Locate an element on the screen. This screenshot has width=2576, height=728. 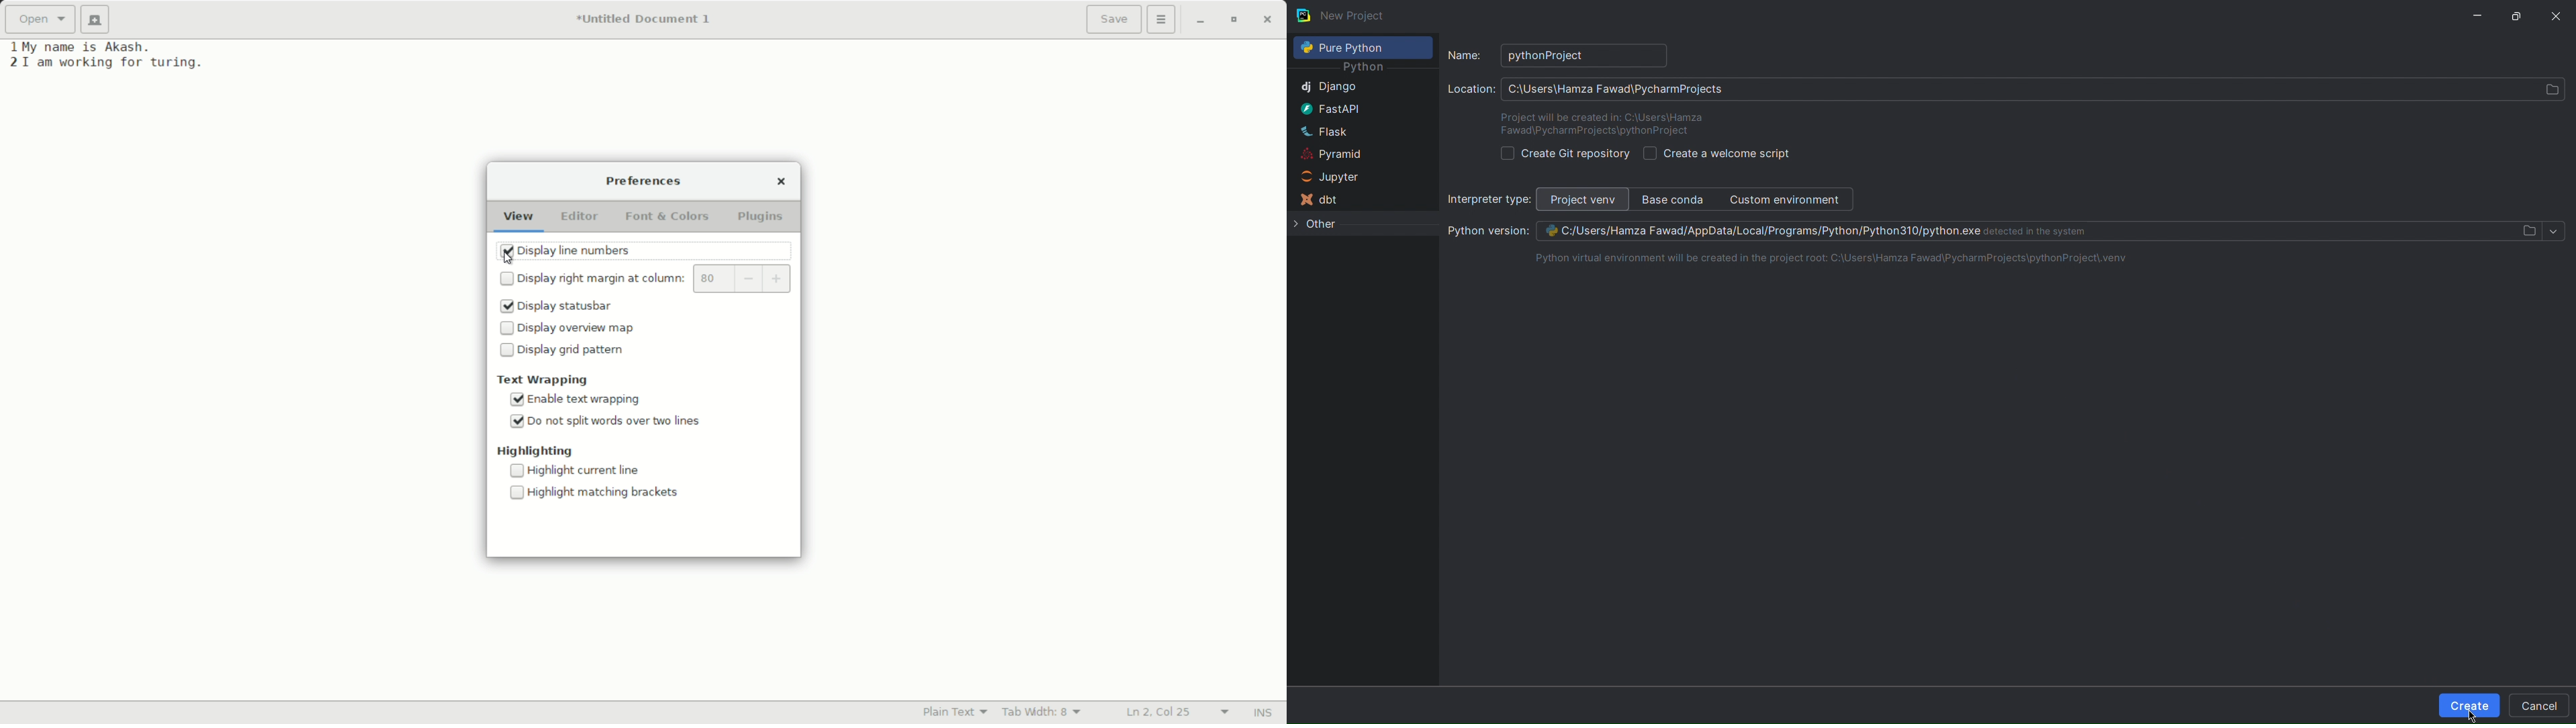
Python version is located at coordinates (1487, 231).